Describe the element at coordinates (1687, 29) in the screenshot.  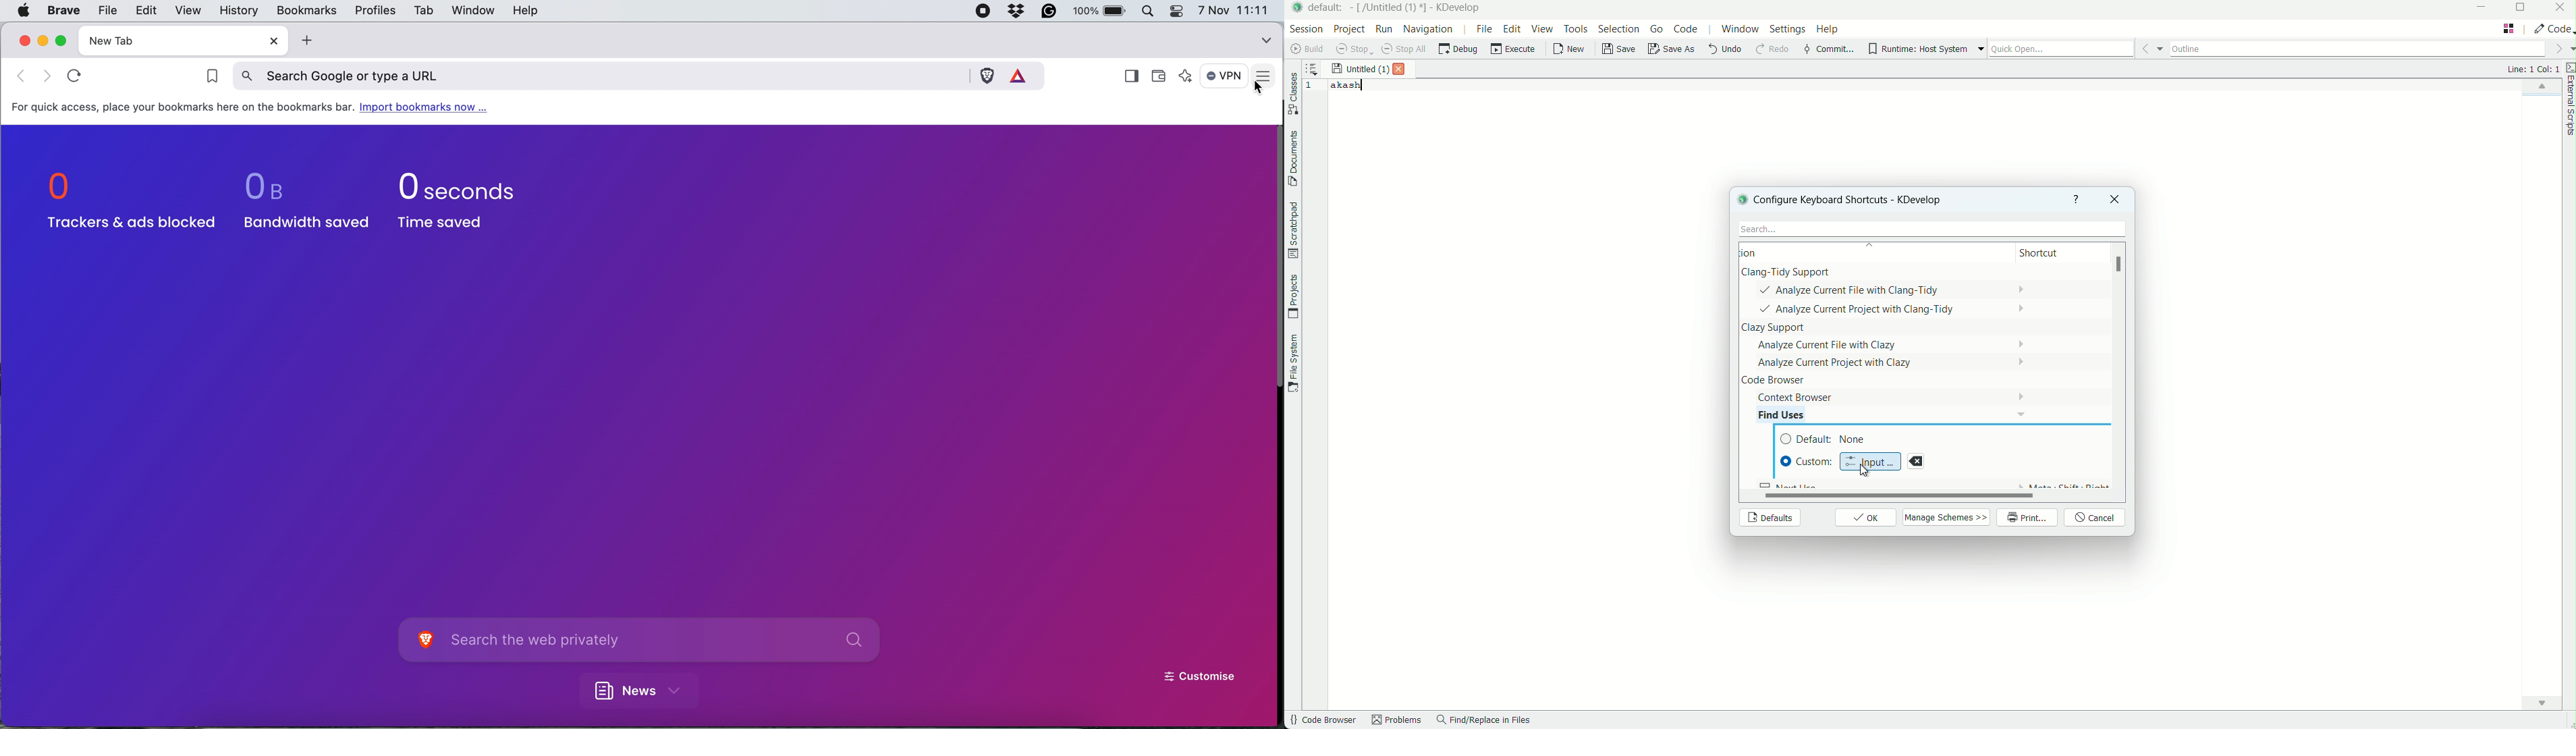
I see `code menu` at that location.